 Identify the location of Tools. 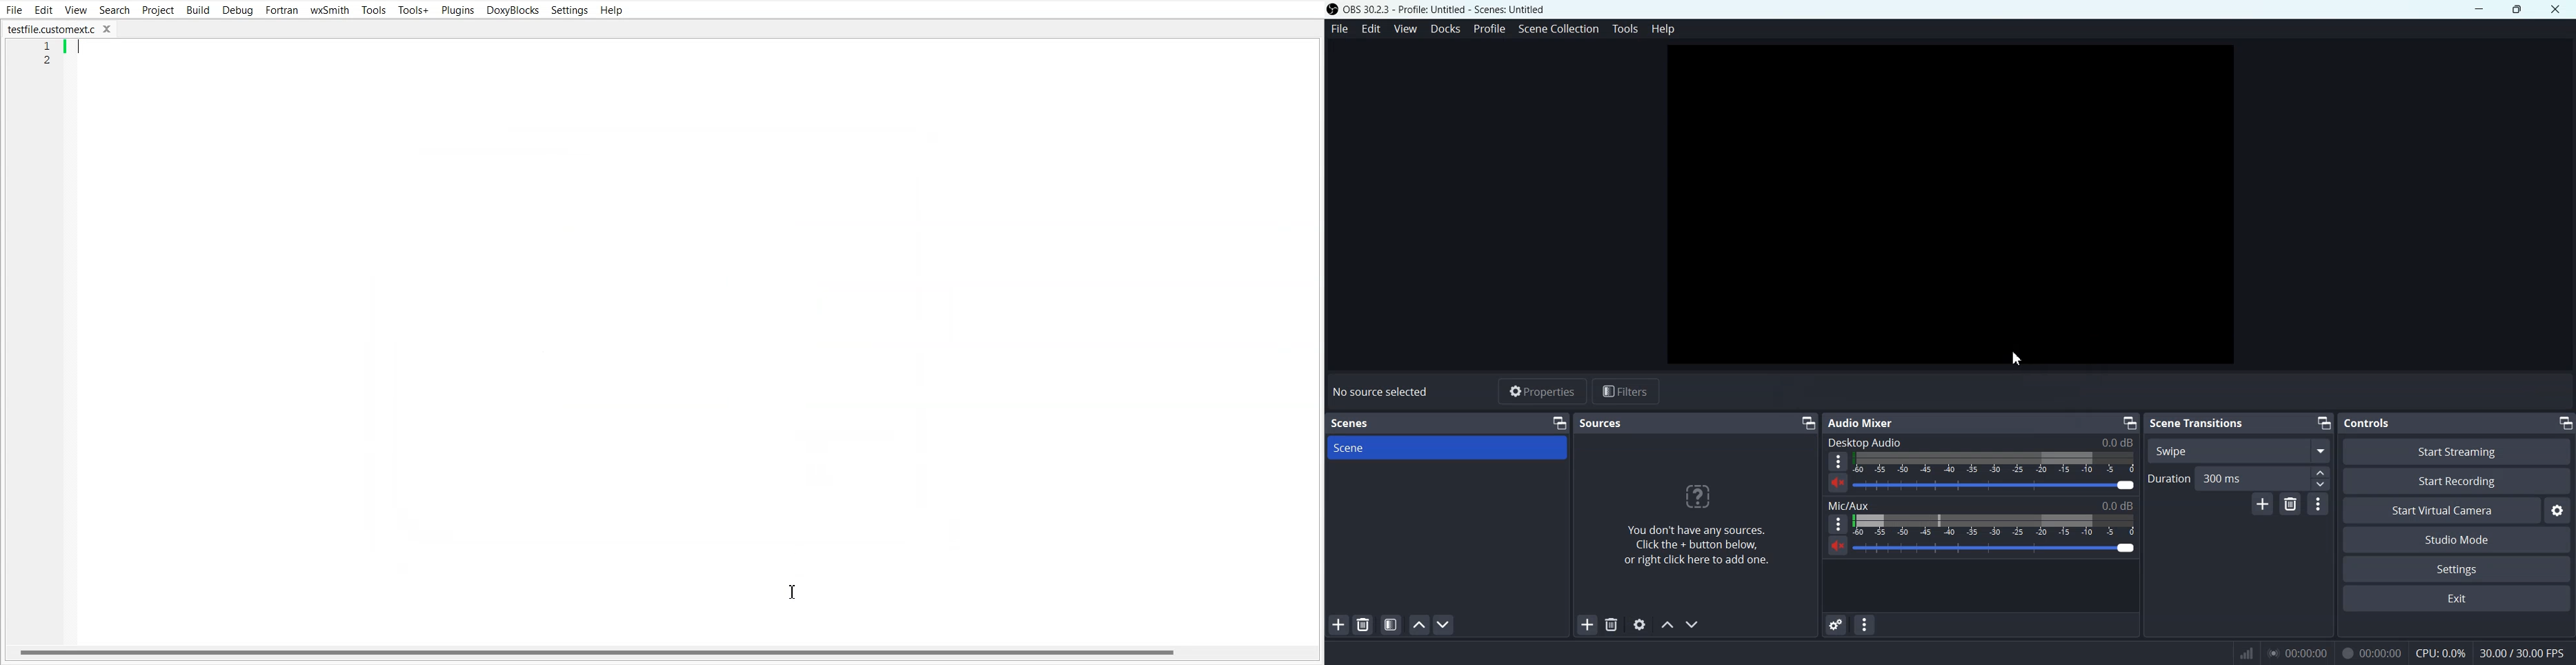
(373, 10).